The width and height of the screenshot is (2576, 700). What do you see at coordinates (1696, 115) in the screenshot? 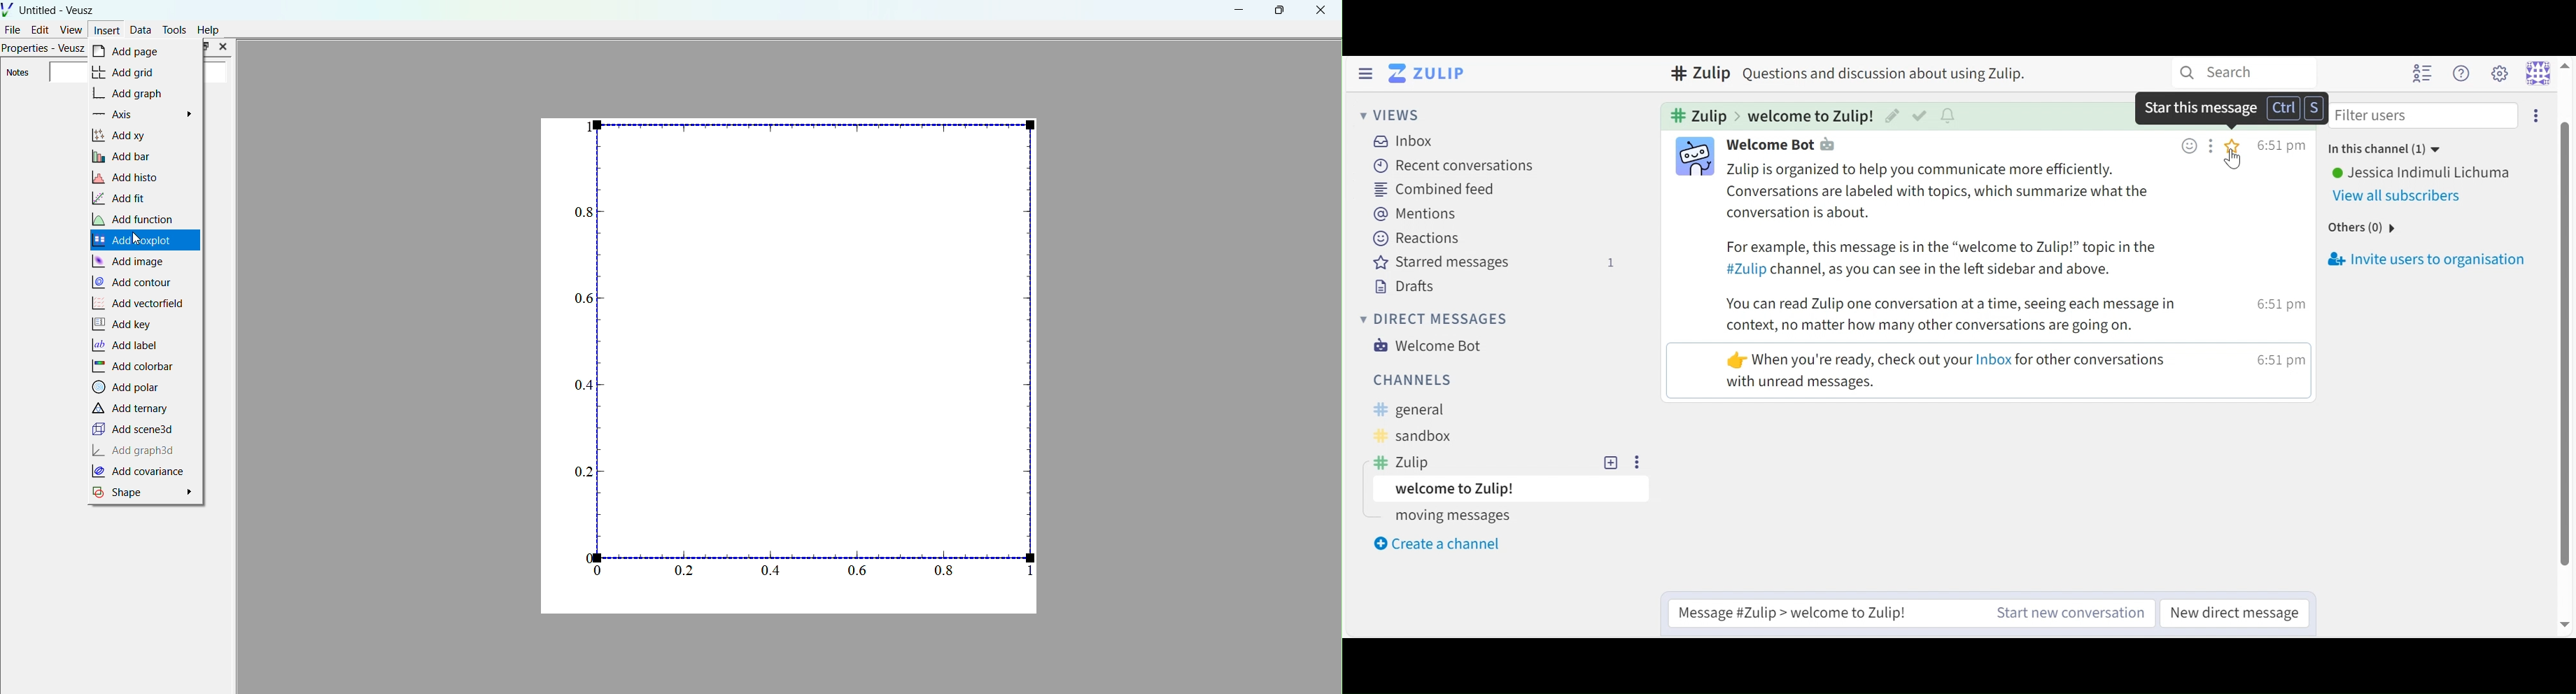
I see `Cannel` at bounding box center [1696, 115].